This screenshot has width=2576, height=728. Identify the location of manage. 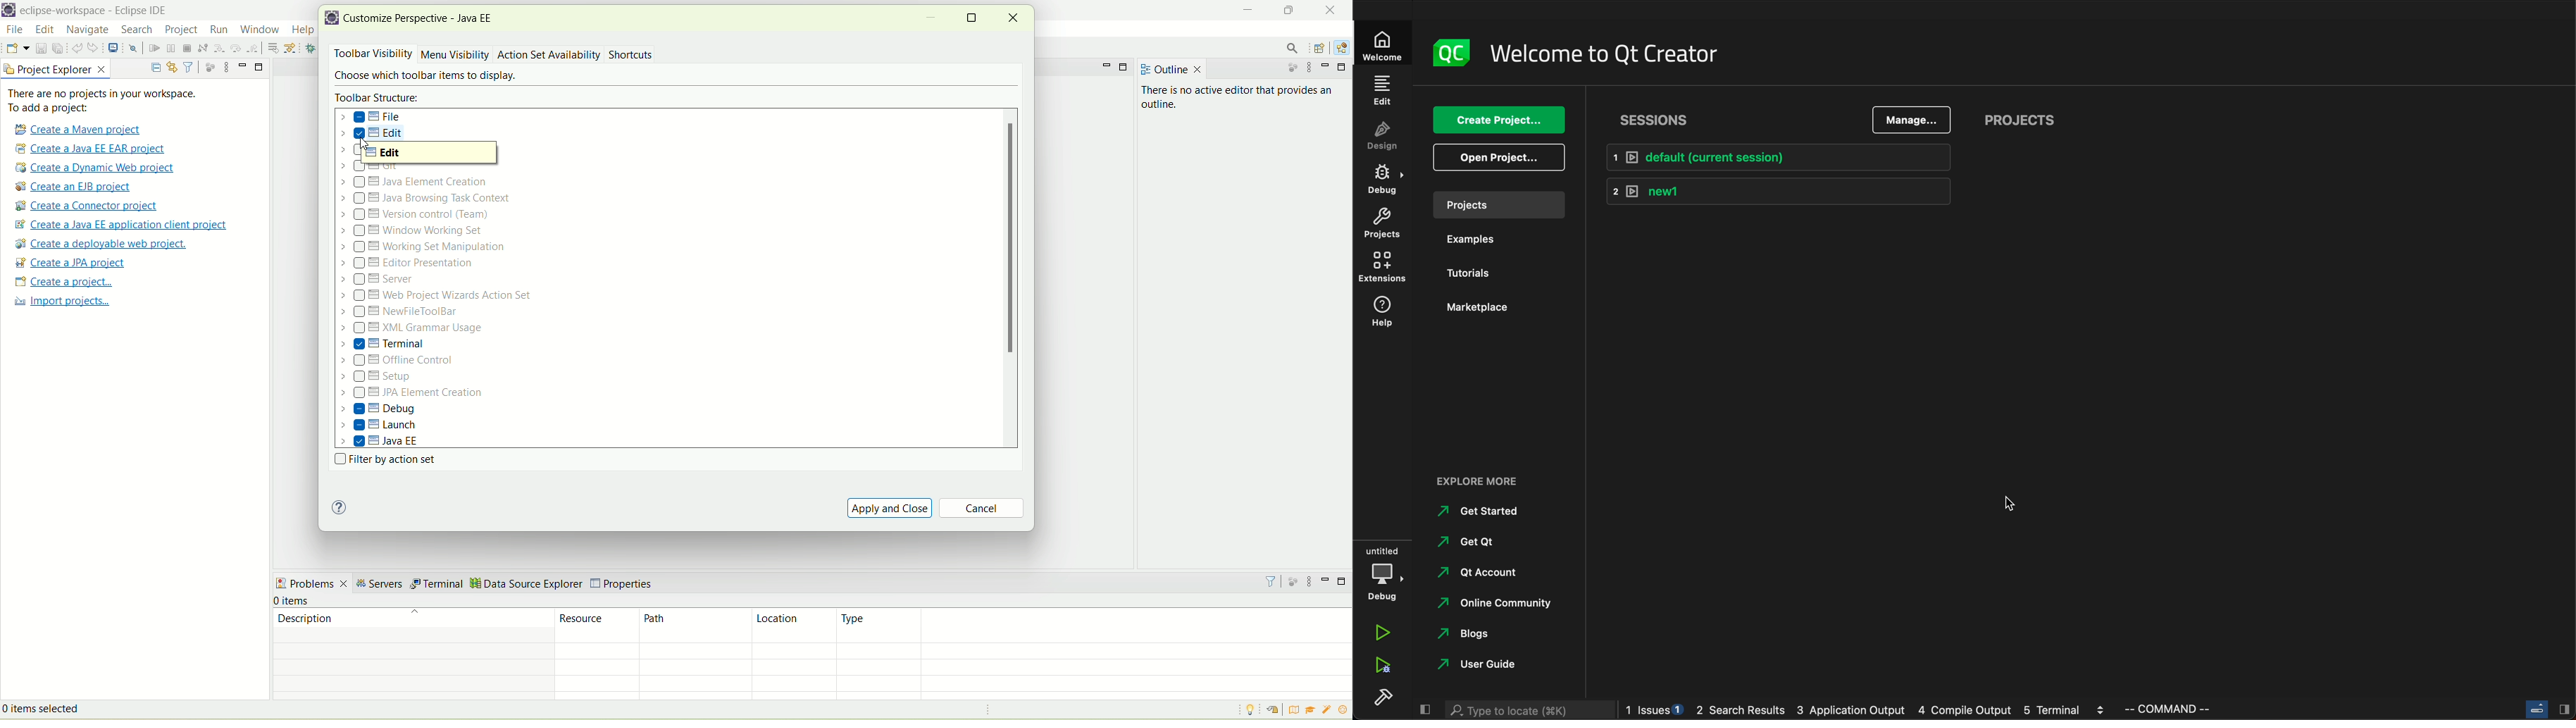
(1912, 119).